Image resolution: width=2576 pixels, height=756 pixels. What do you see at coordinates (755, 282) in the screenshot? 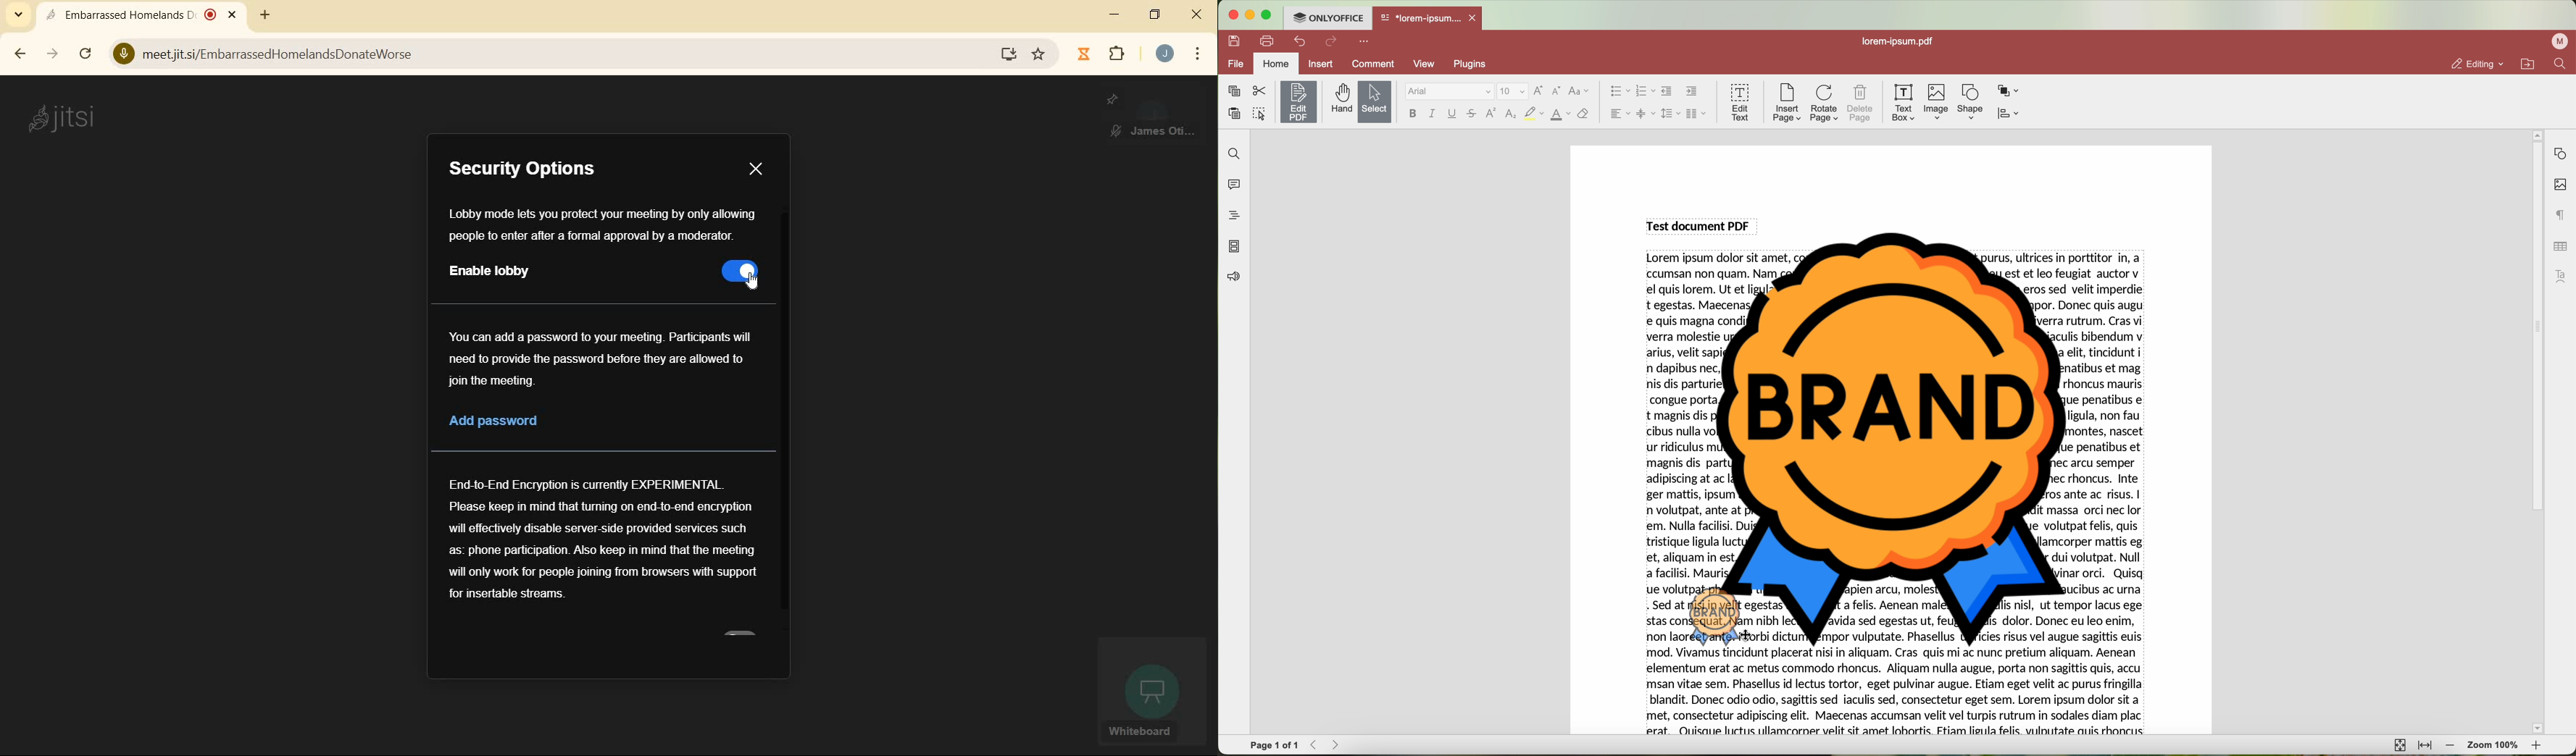
I see `cursor` at bounding box center [755, 282].